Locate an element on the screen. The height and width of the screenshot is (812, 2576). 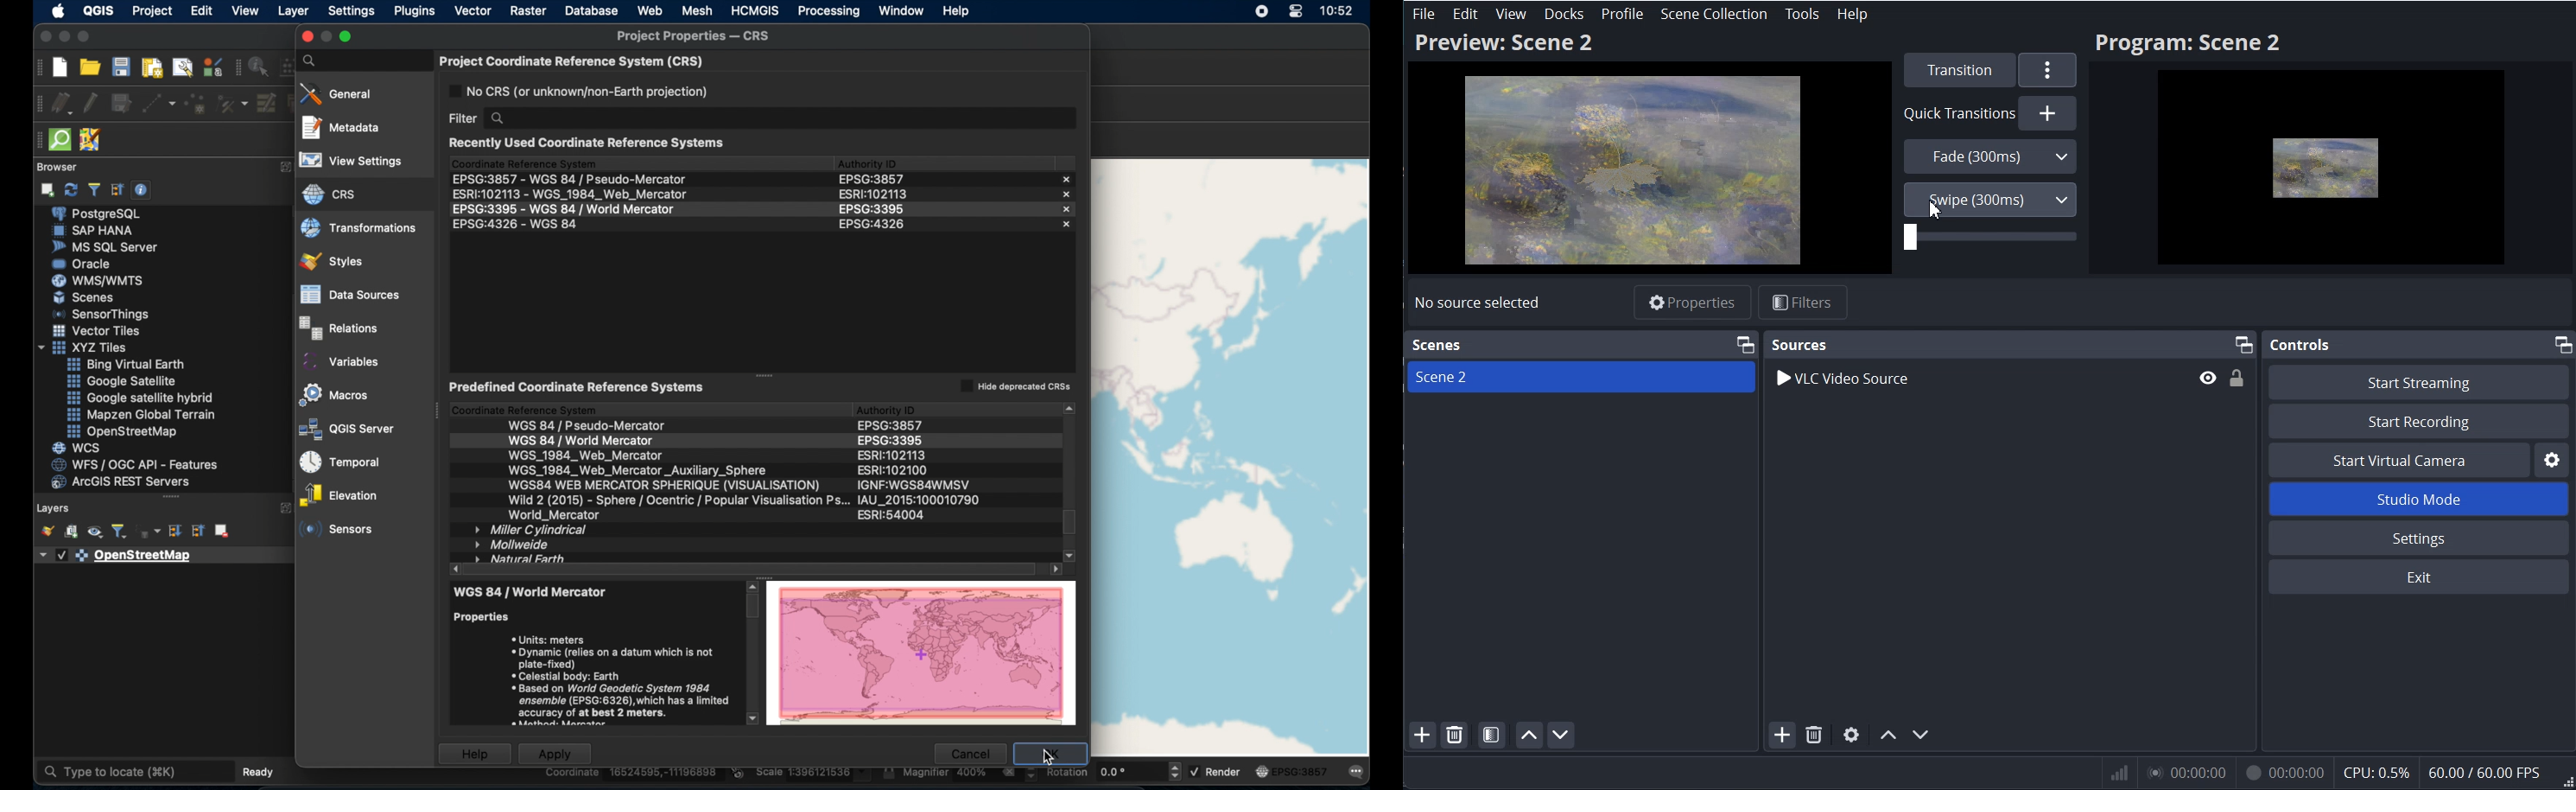
digitizing toolbar is located at coordinates (34, 105).